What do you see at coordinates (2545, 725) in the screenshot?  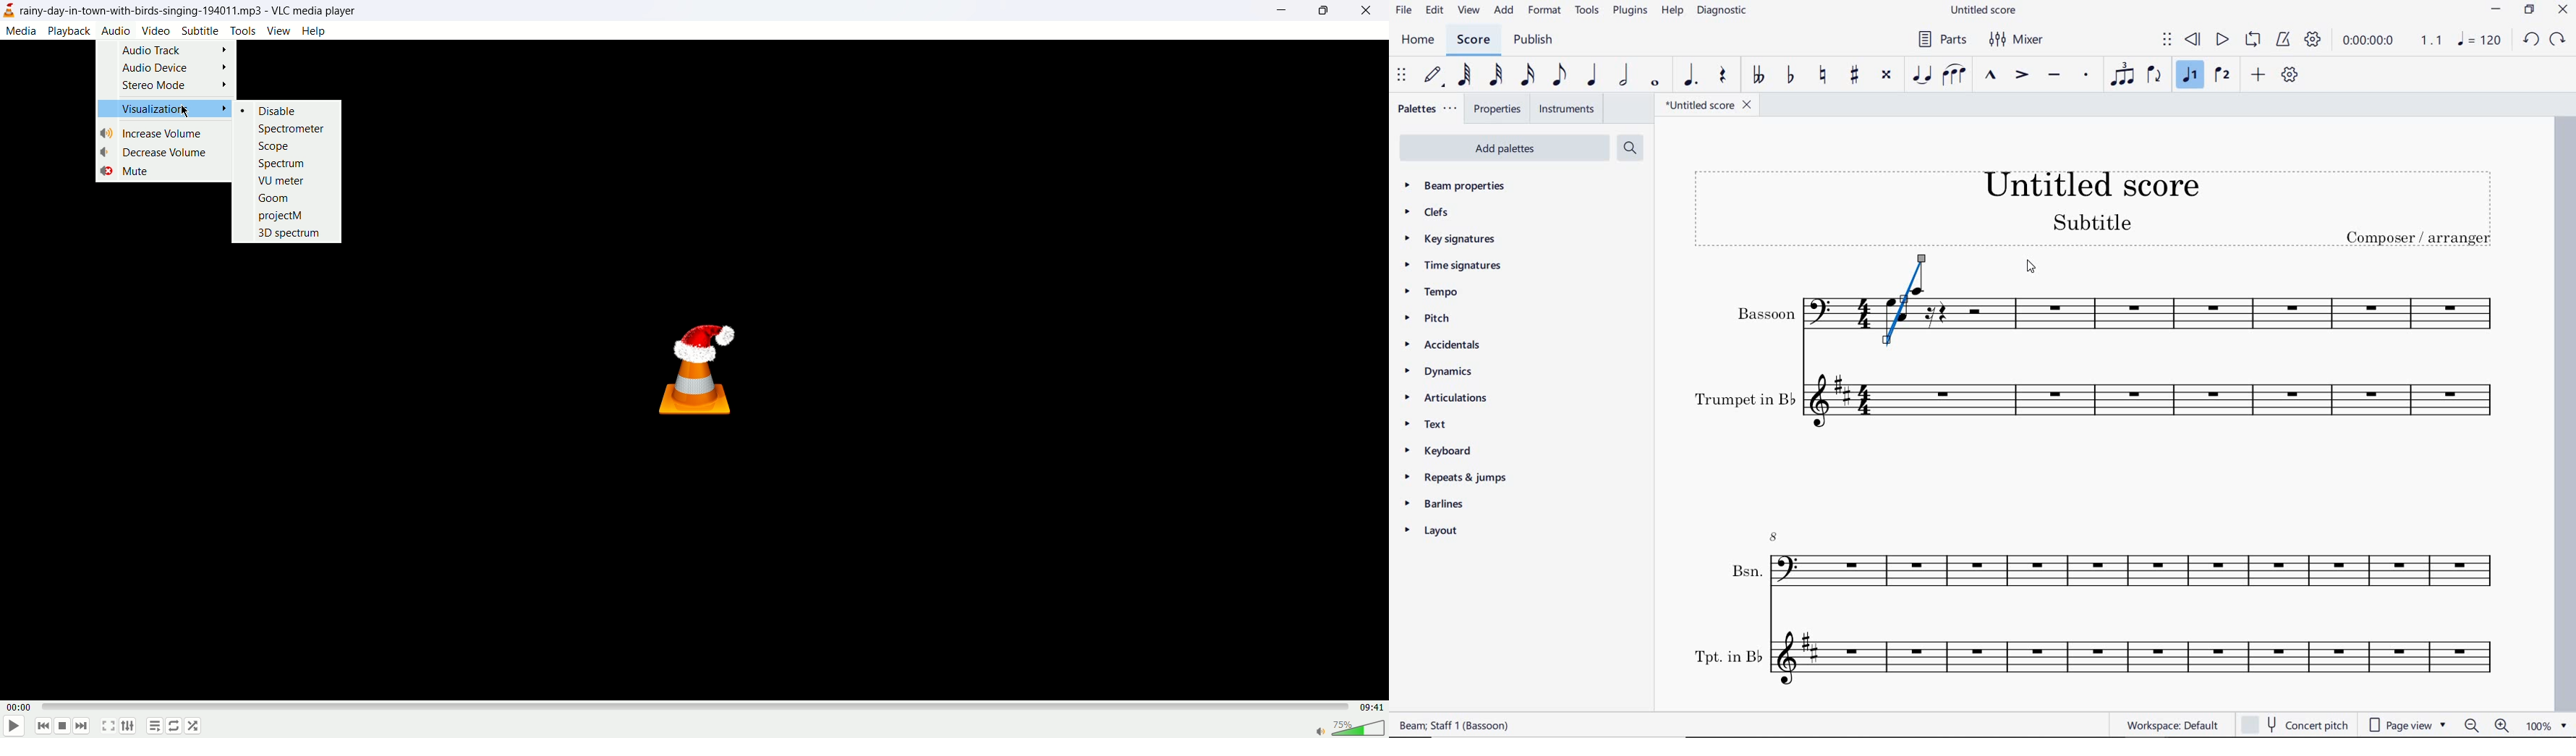 I see `zoom factor` at bounding box center [2545, 725].